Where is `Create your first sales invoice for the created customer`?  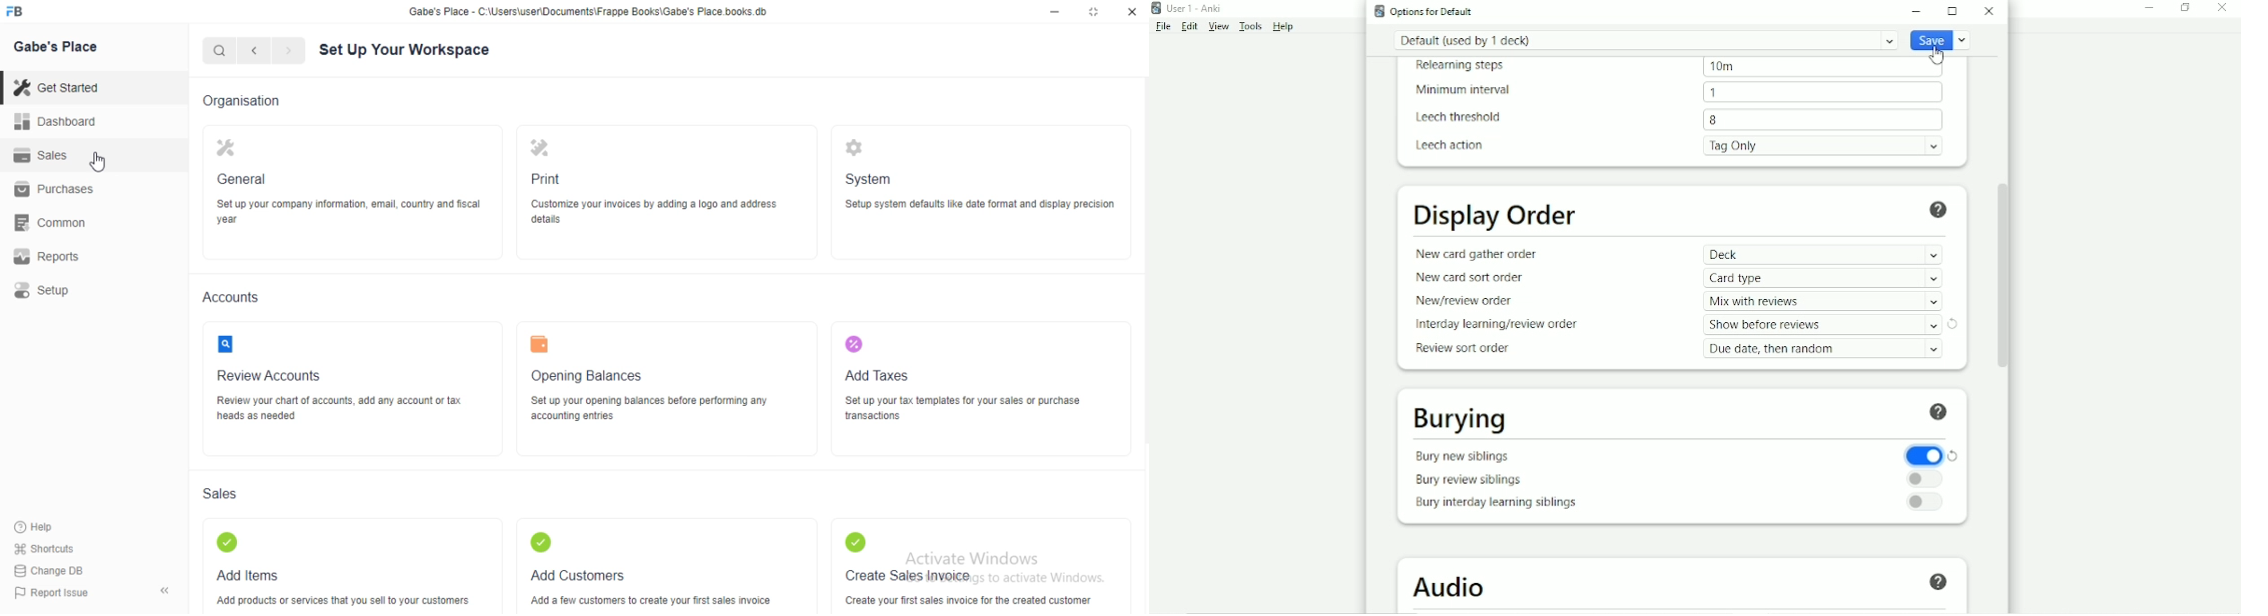
Create your first sales invoice for the created customer is located at coordinates (969, 601).